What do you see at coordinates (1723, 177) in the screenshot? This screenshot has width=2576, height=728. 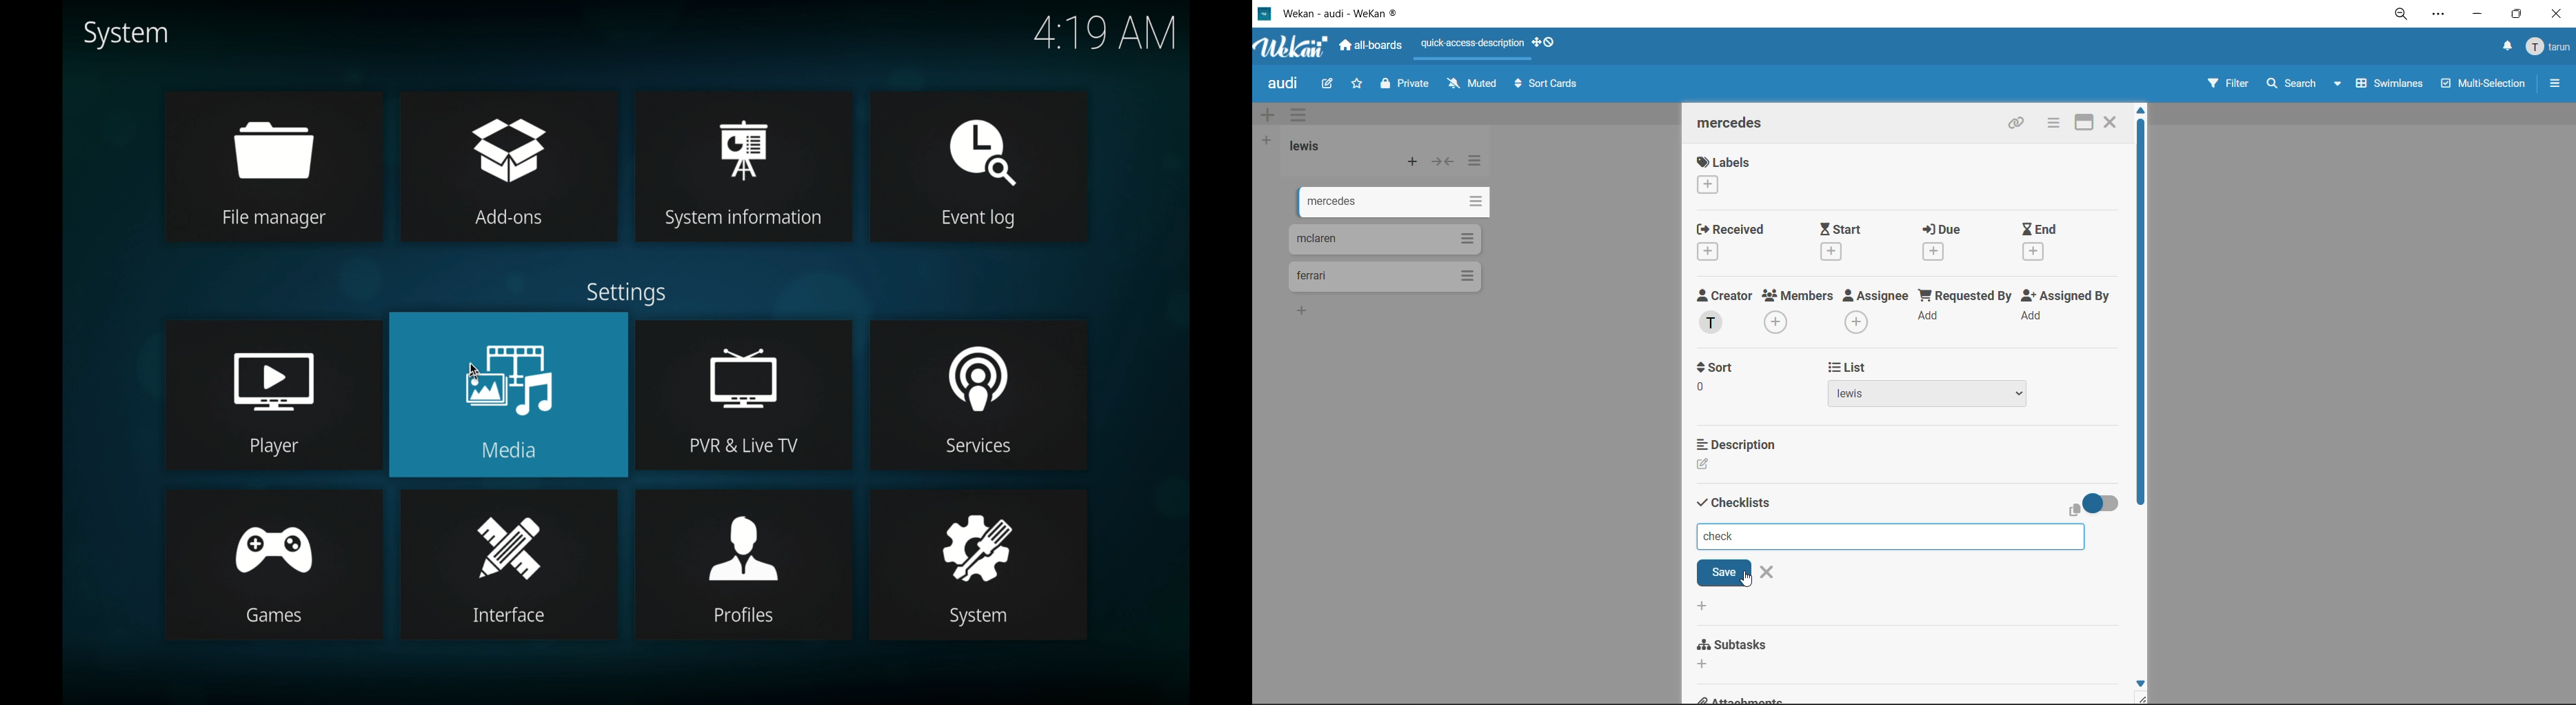 I see `labels` at bounding box center [1723, 177].